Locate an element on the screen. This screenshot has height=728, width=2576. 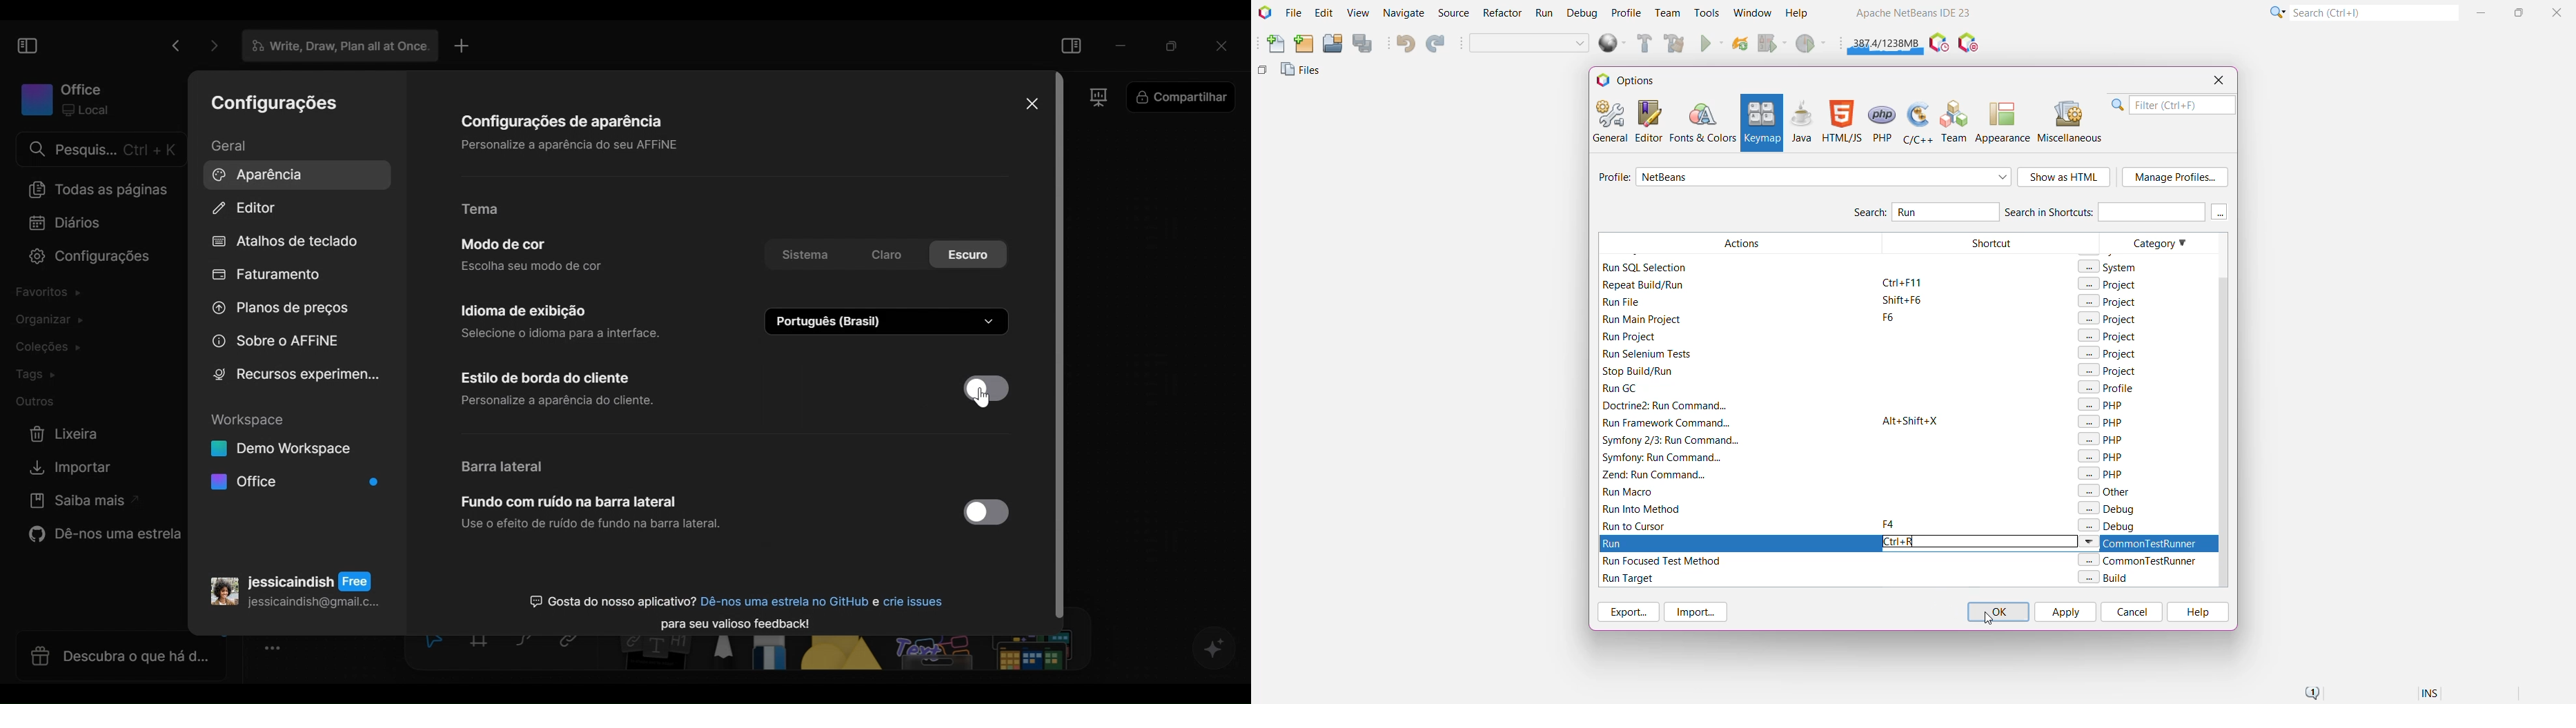
Show/Hide Sidebar is located at coordinates (26, 45).